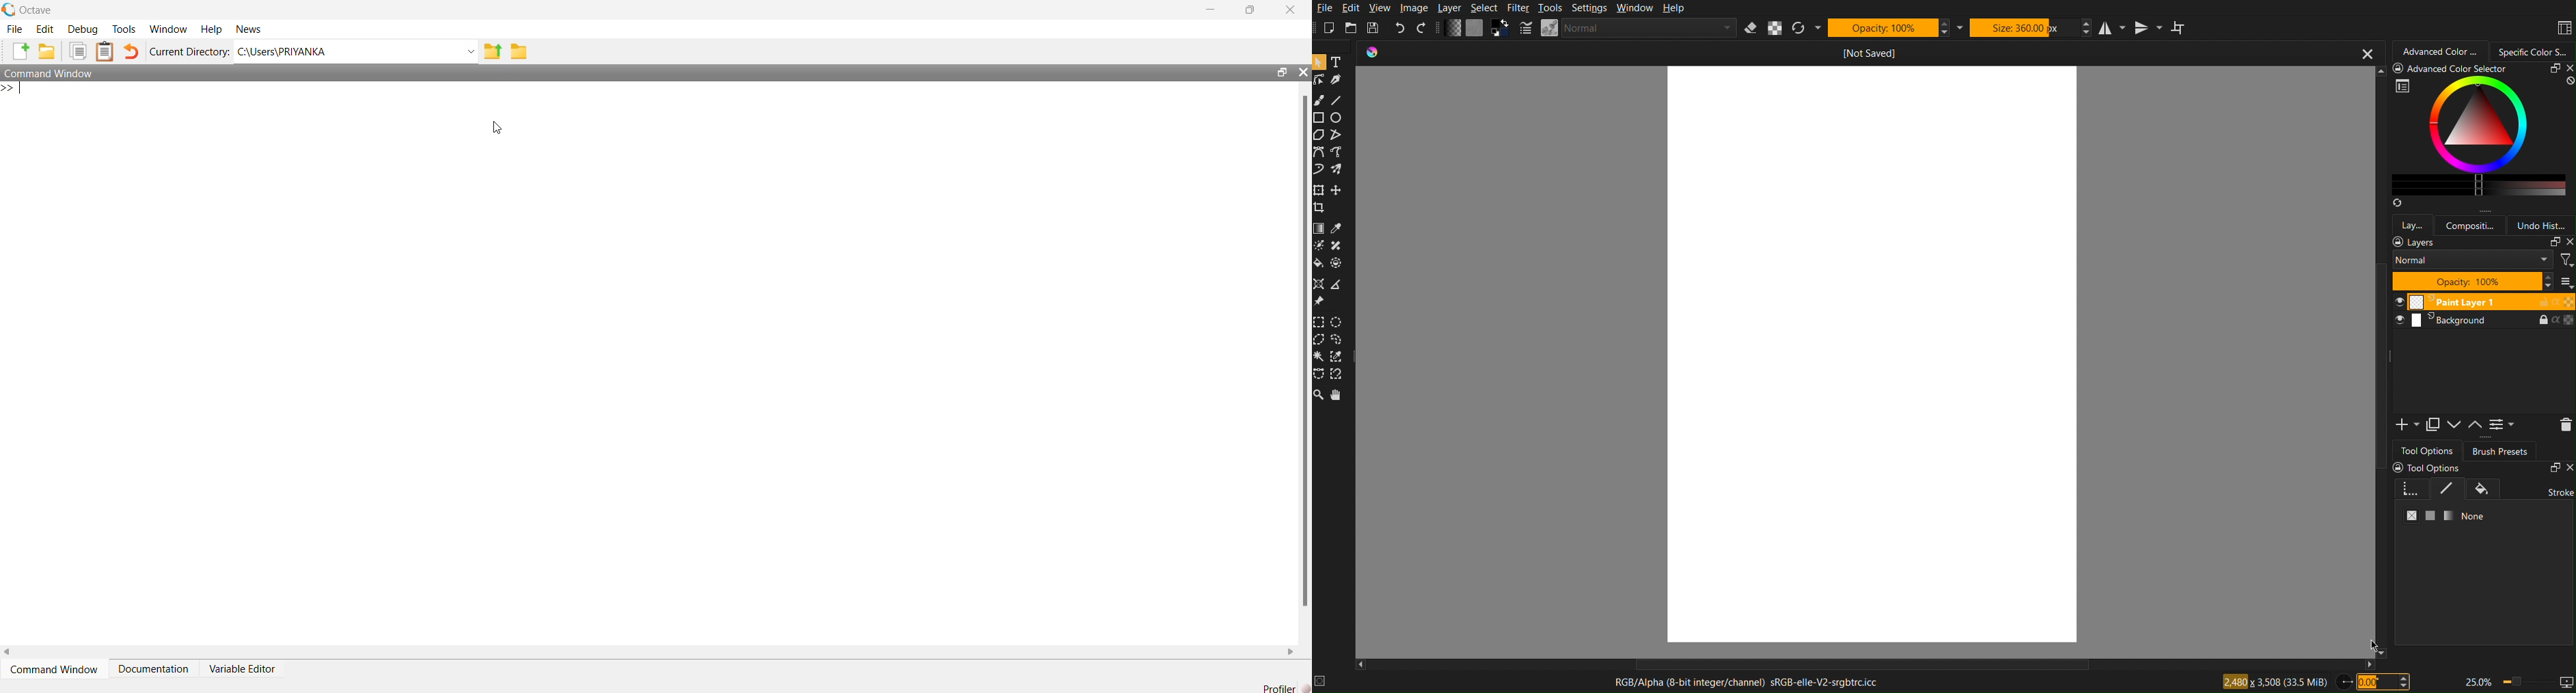  What do you see at coordinates (47, 51) in the screenshot?
I see `Open an existing file in editor` at bounding box center [47, 51].